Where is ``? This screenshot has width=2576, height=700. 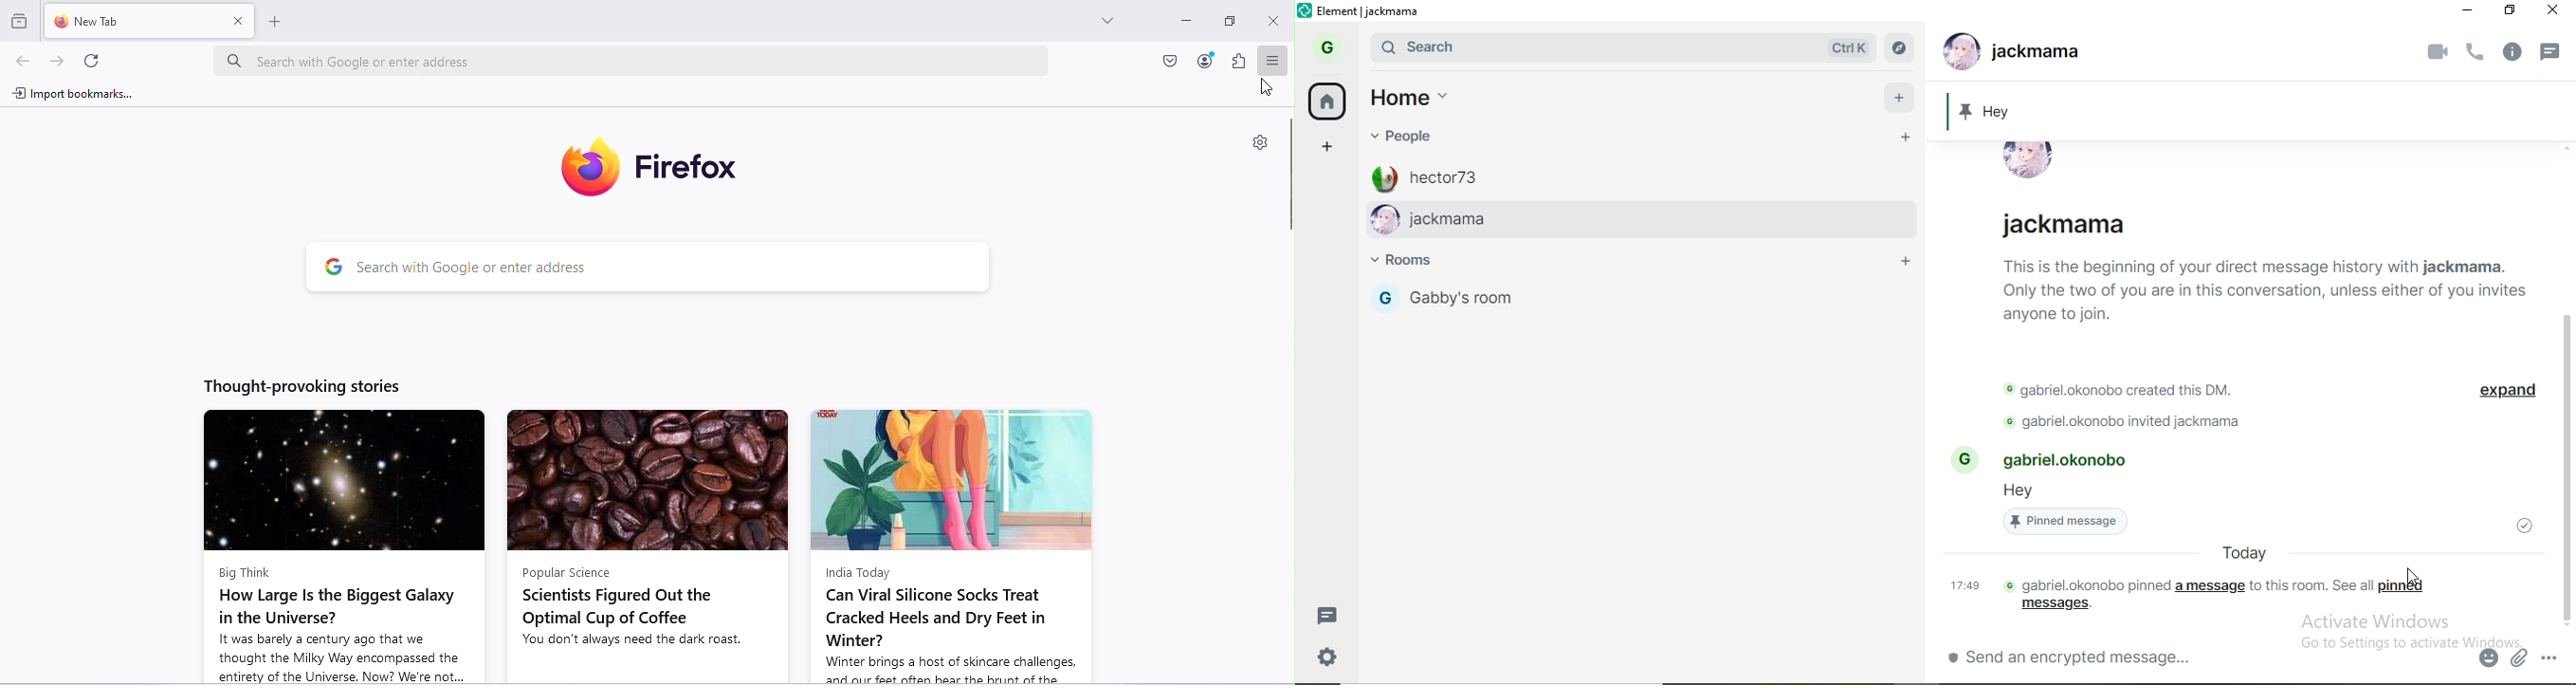  is located at coordinates (2070, 224).